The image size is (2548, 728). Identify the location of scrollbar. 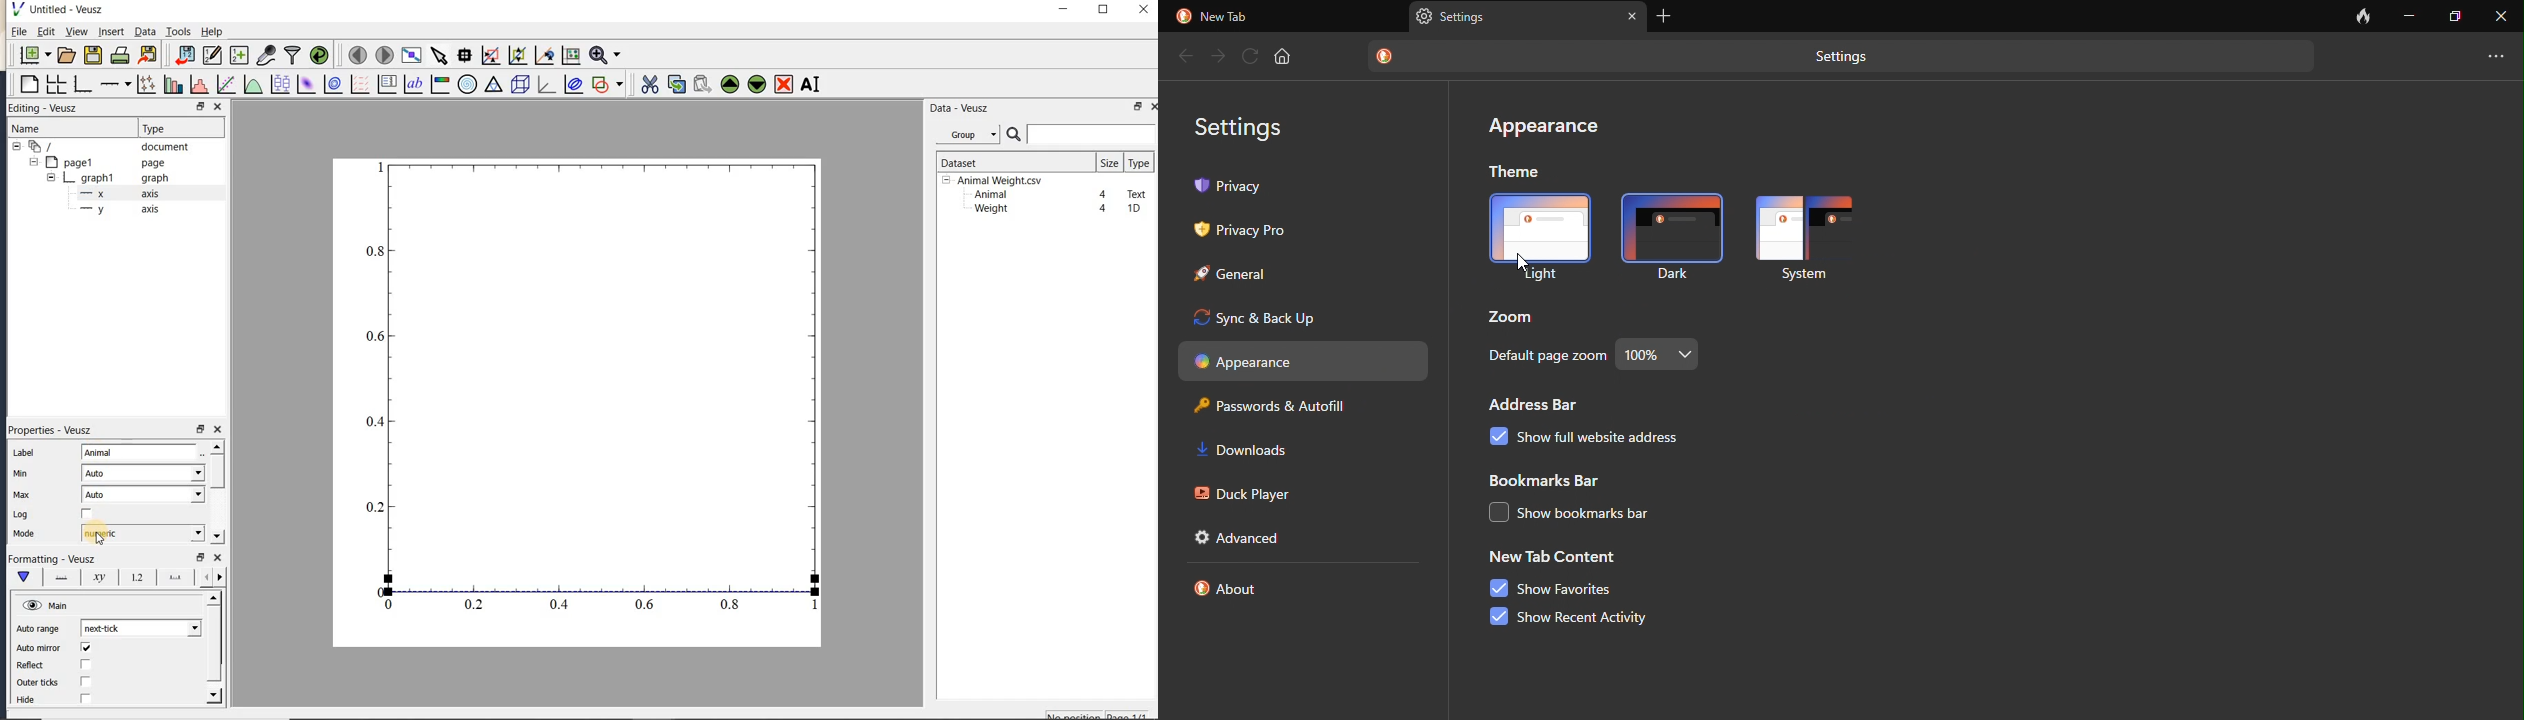
(214, 648).